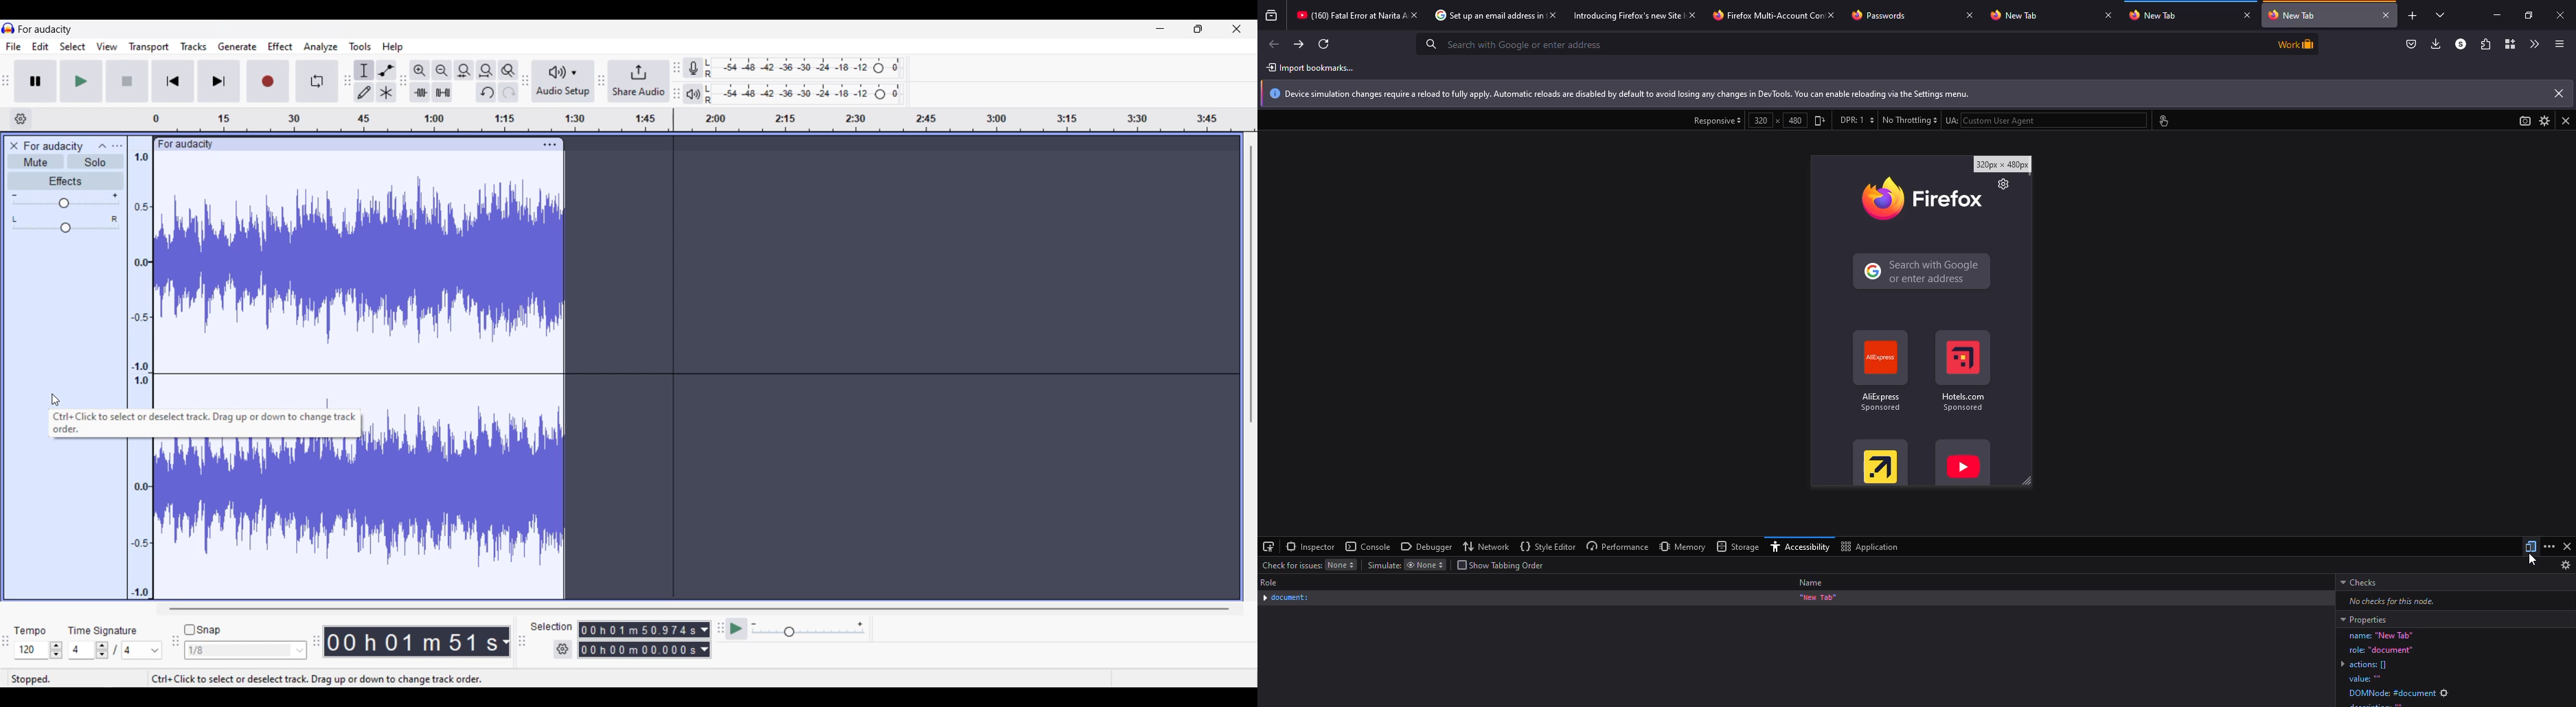 This screenshot has width=2576, height=728. Describe the element at coordinates (127, 81) in the screenshot. I see `Stop` at that location.